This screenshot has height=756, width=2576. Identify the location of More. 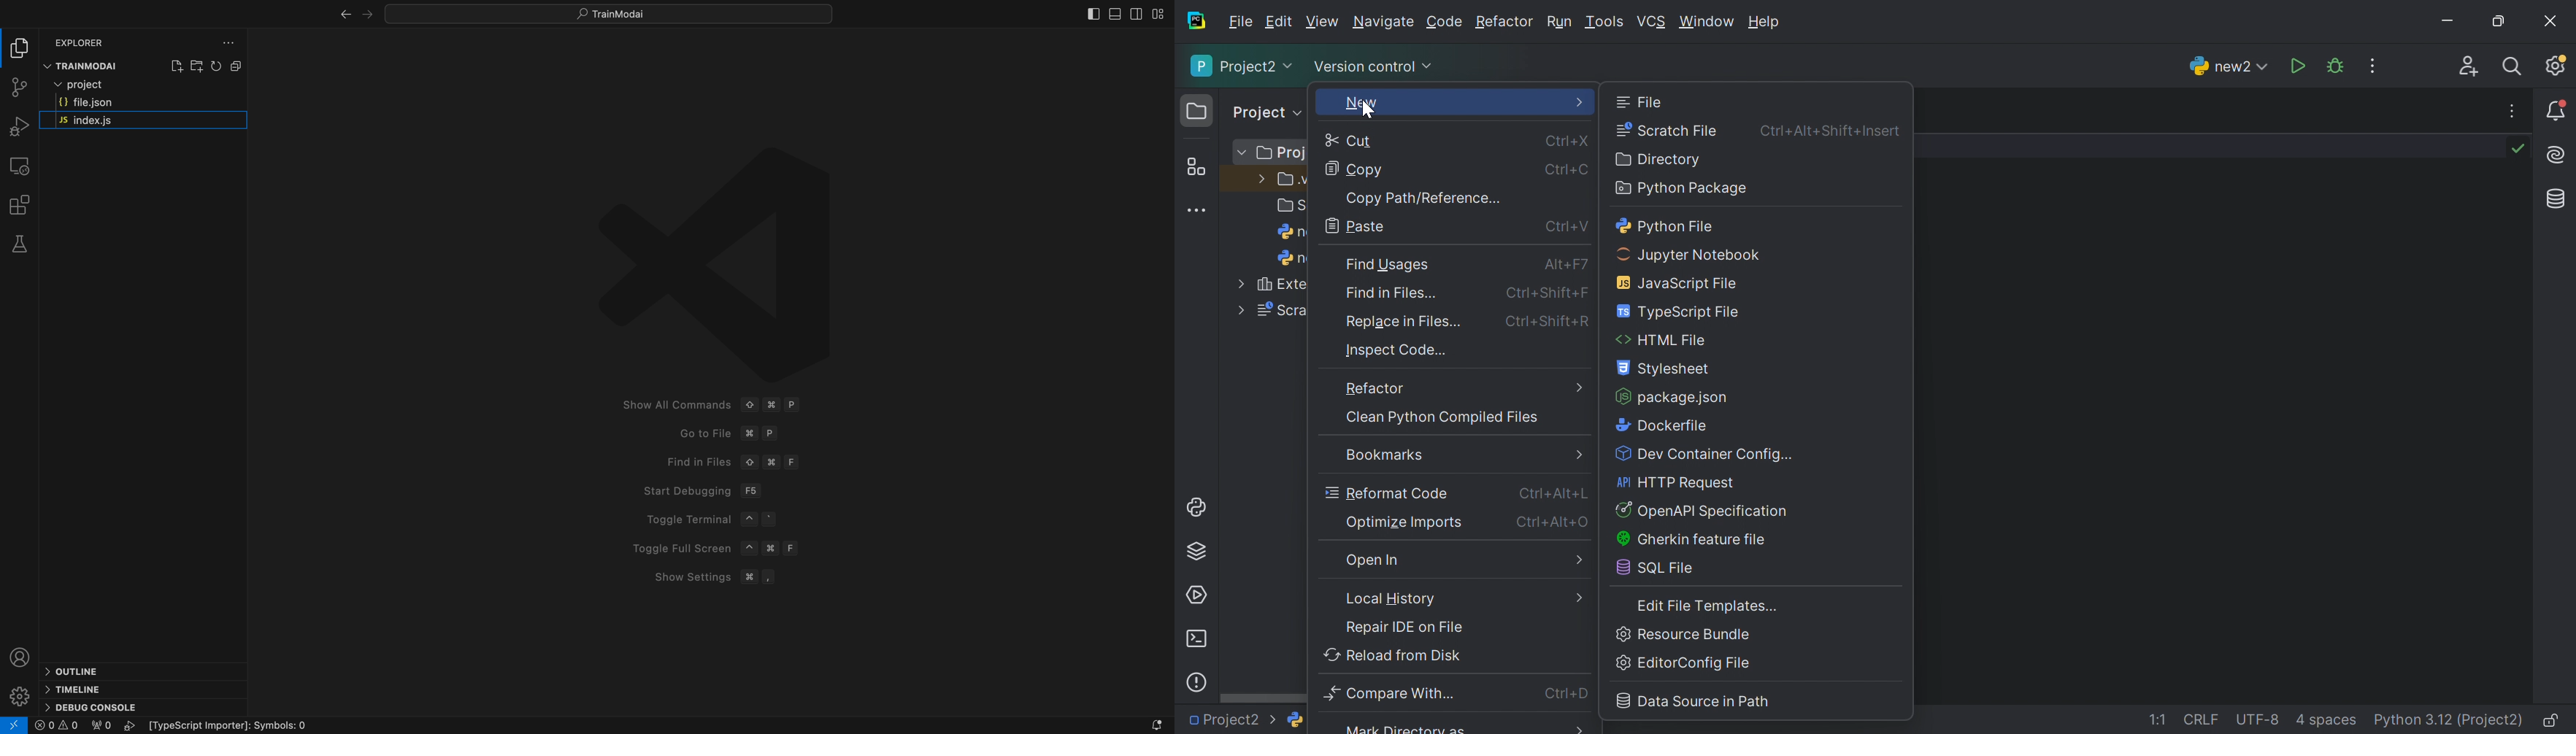
(1580, 103).